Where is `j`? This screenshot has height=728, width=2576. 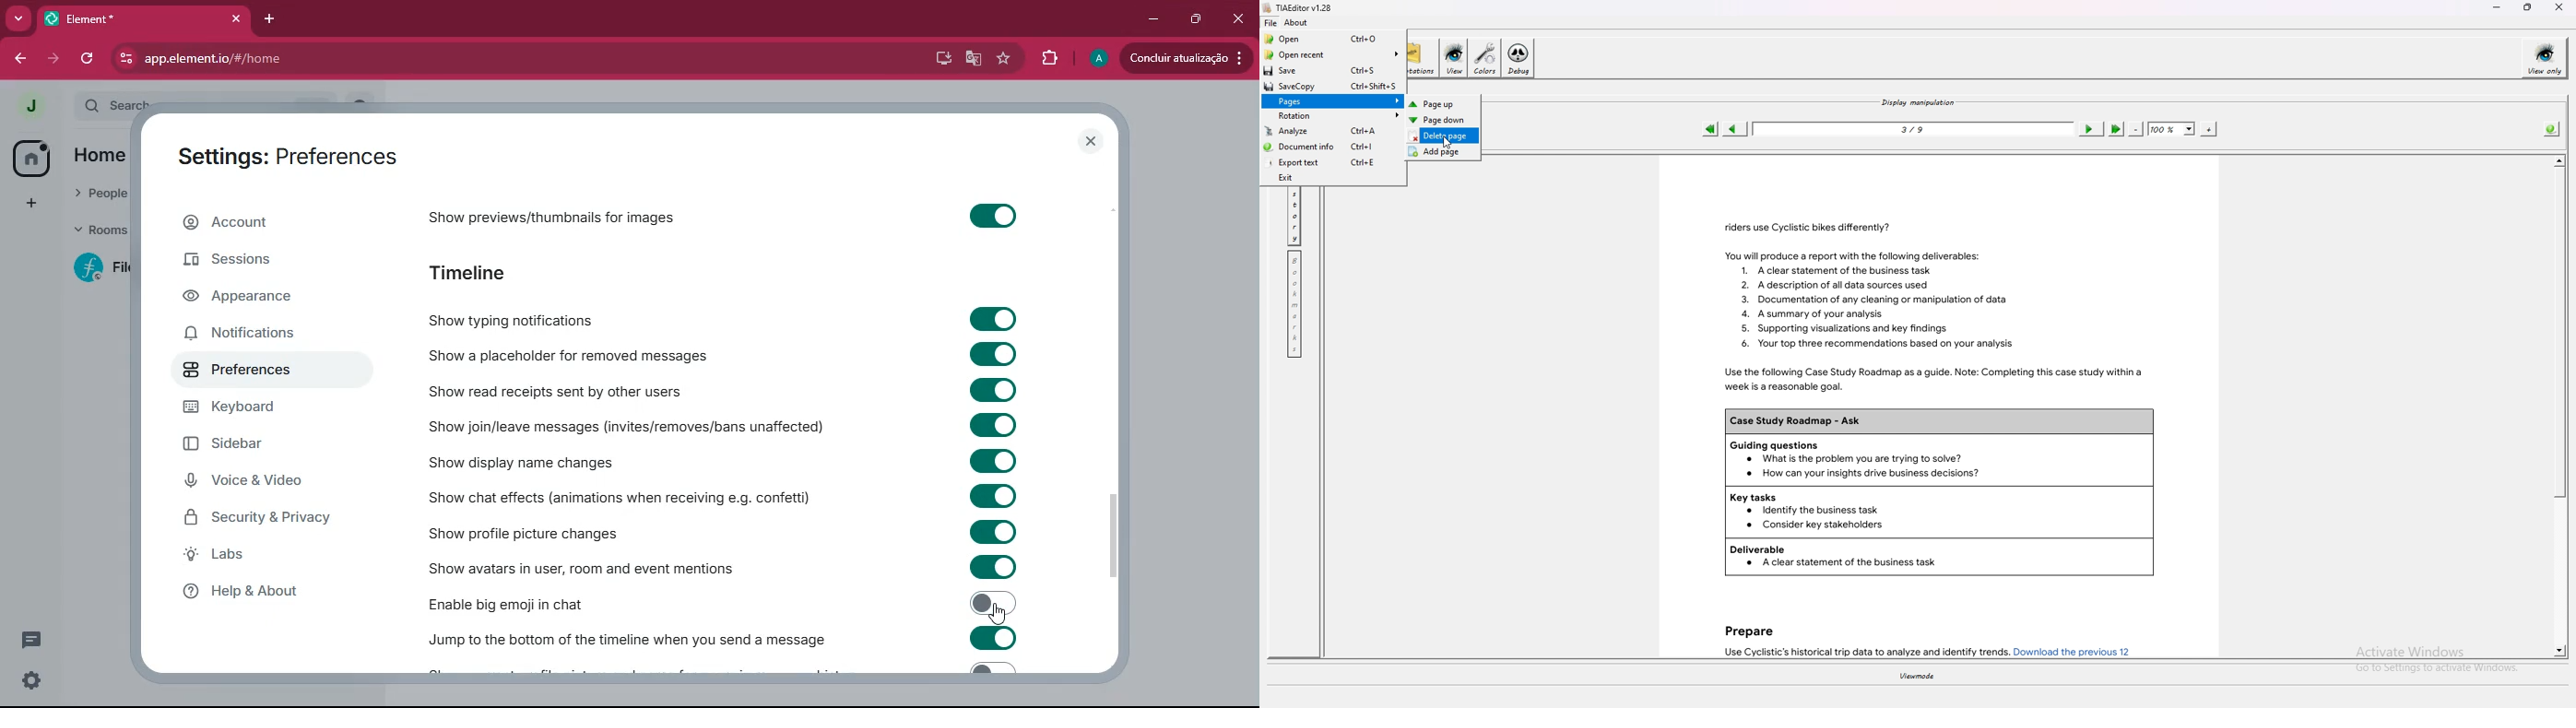 j is located at coordinates (28, 108).